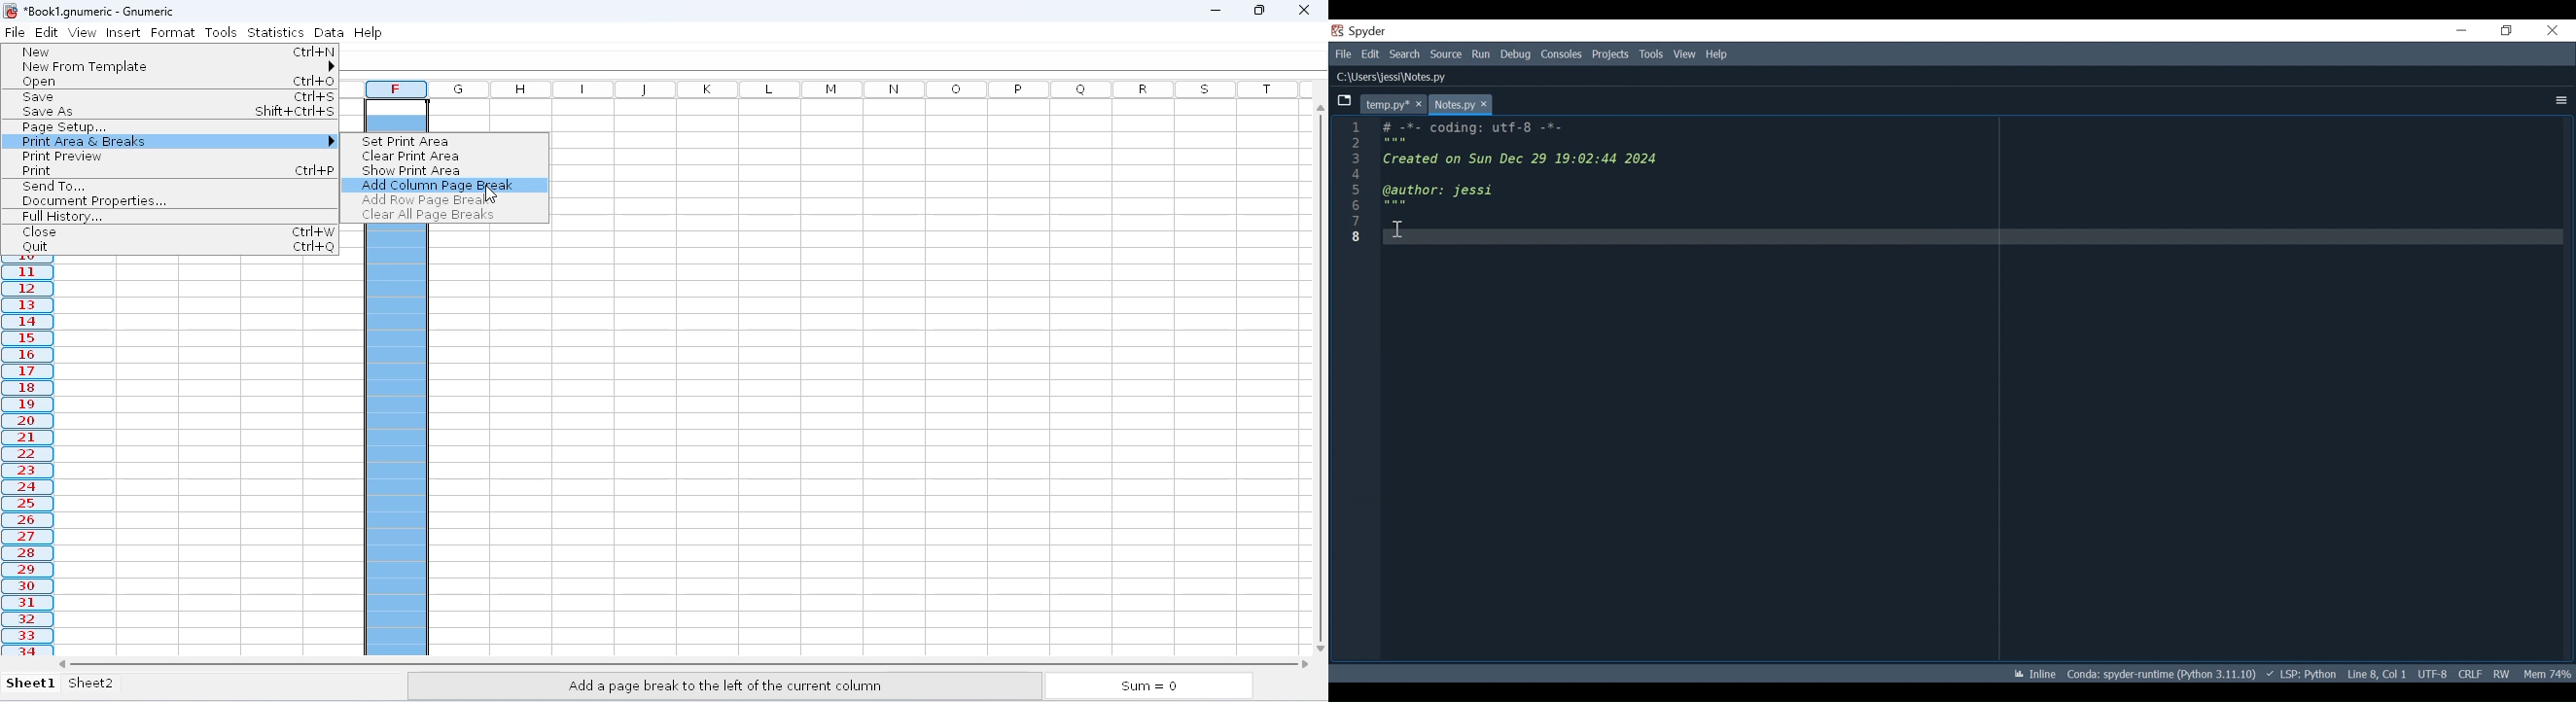 Image resolution: width=2576 pixels, height=728 pixels. I want to click on shortcut for save, so click(314, 97).